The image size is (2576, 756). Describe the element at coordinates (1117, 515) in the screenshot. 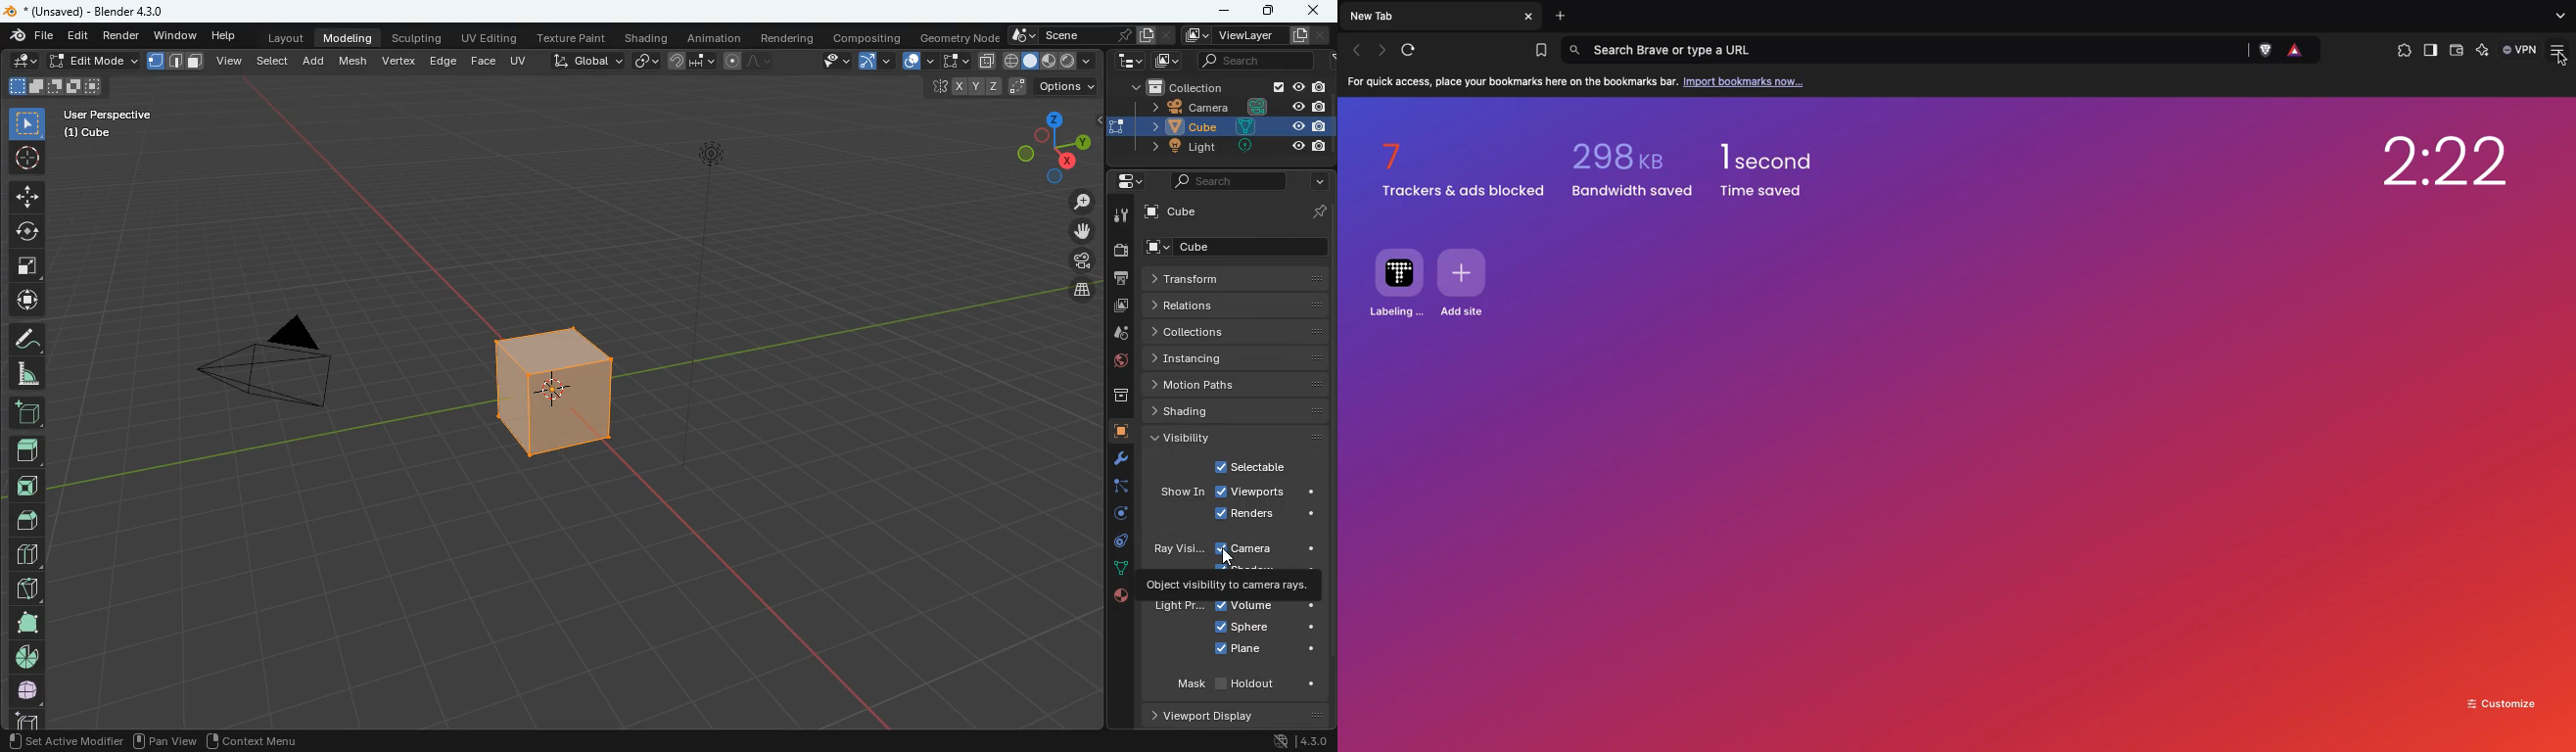

I see `rotate` at that location.